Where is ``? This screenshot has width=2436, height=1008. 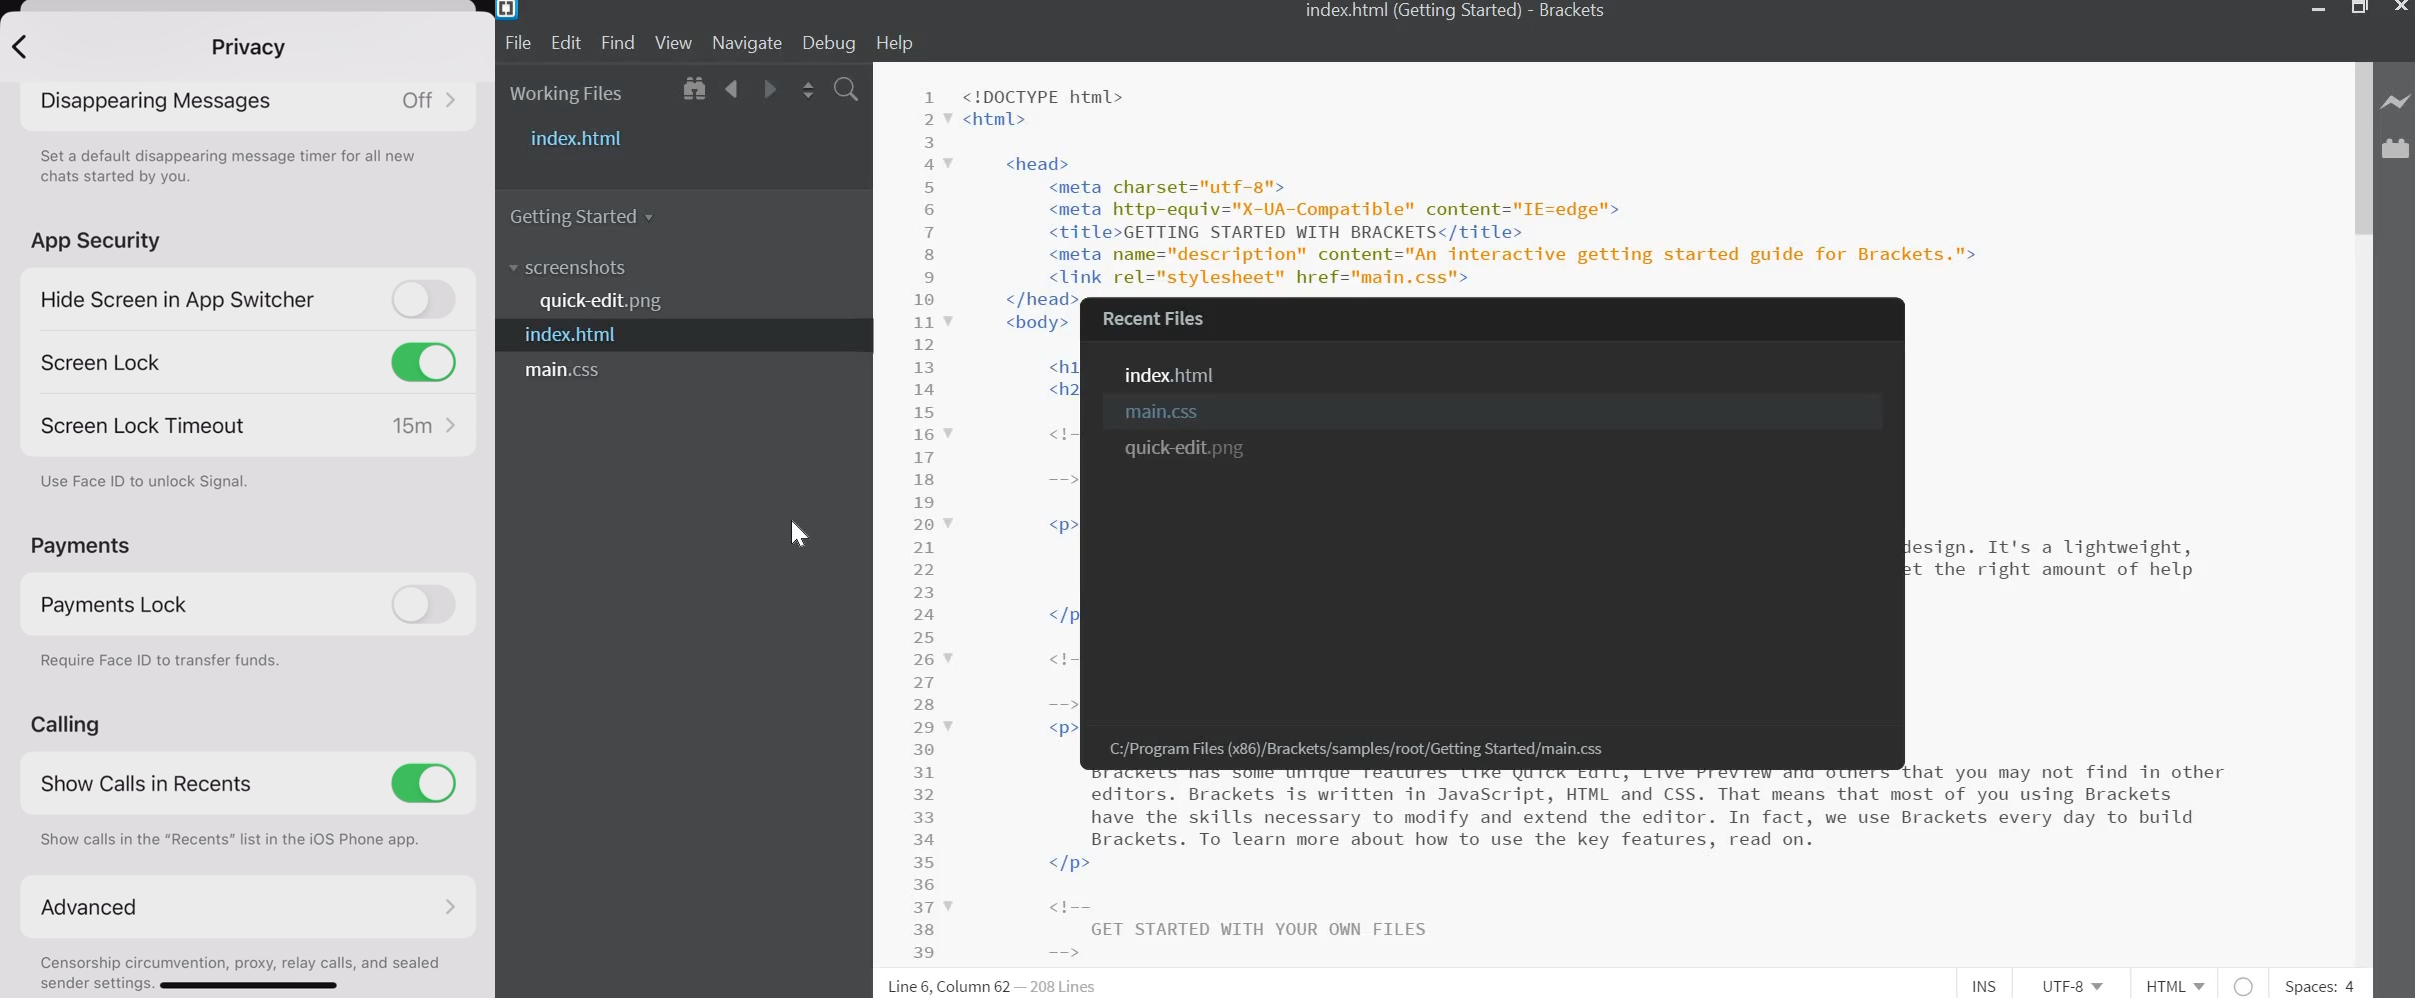  is located at coordinates (589, 139).